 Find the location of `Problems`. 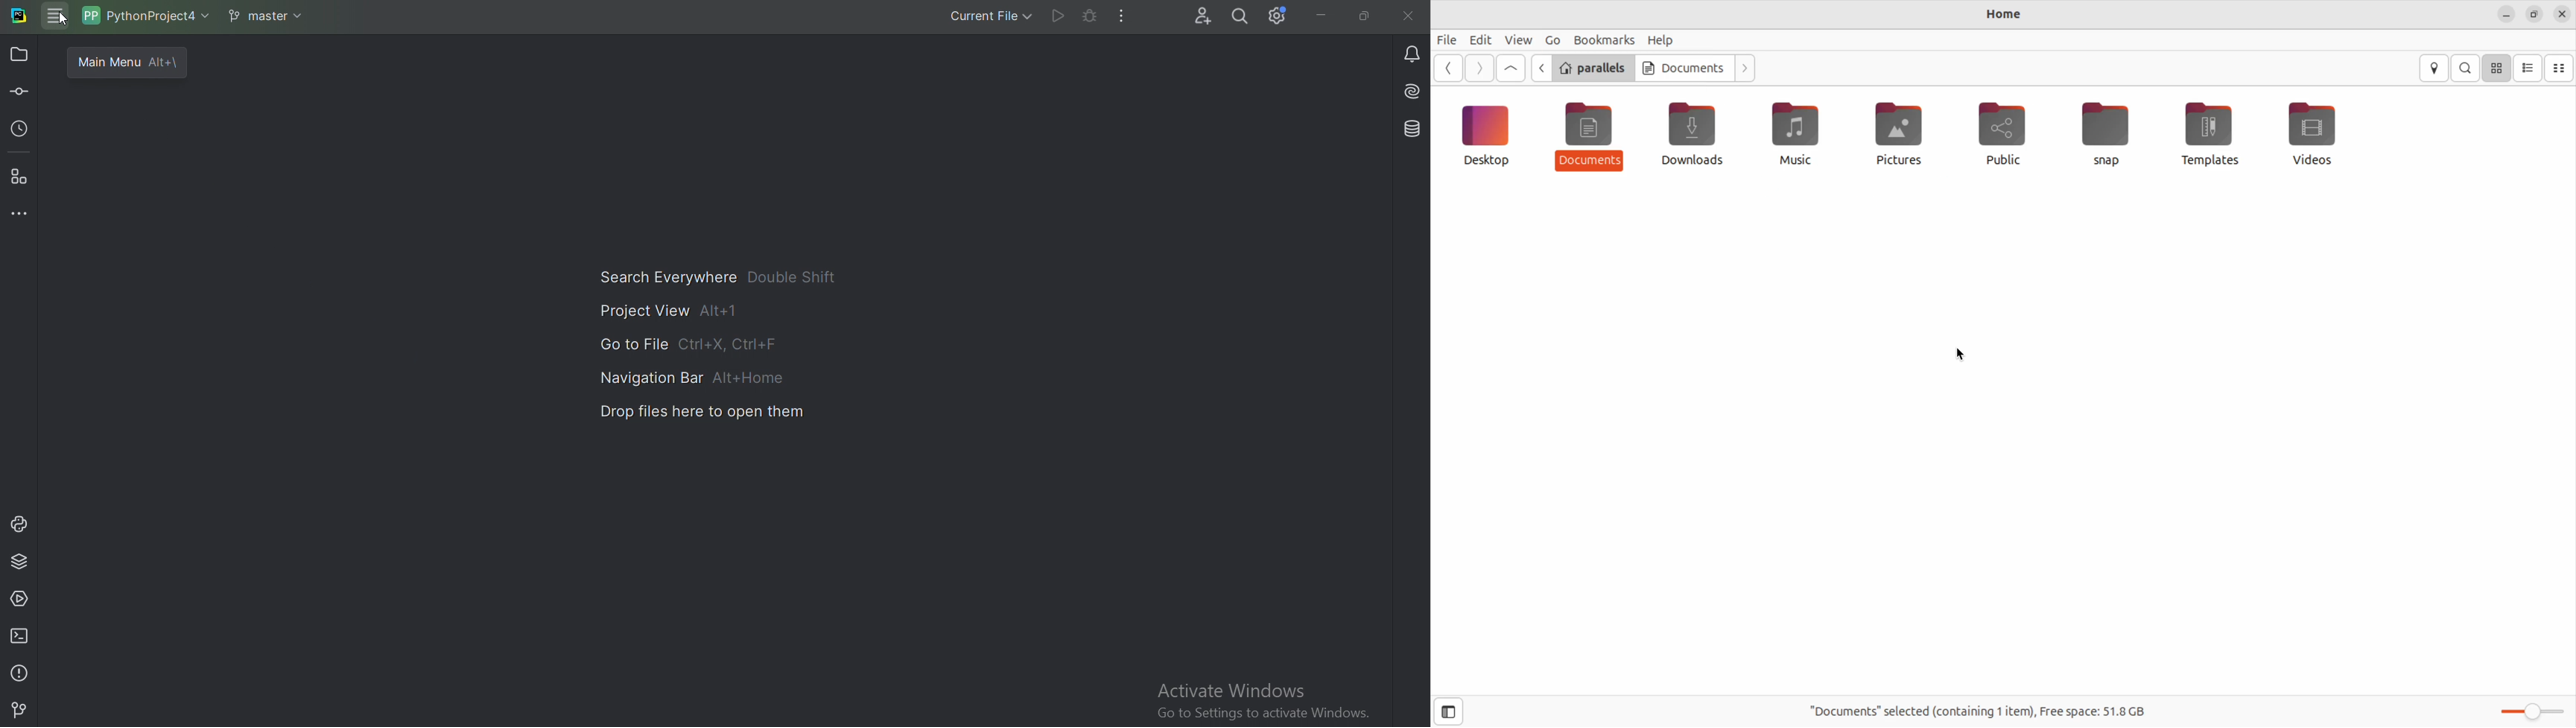

Problems is located at coordinates (21, 671).